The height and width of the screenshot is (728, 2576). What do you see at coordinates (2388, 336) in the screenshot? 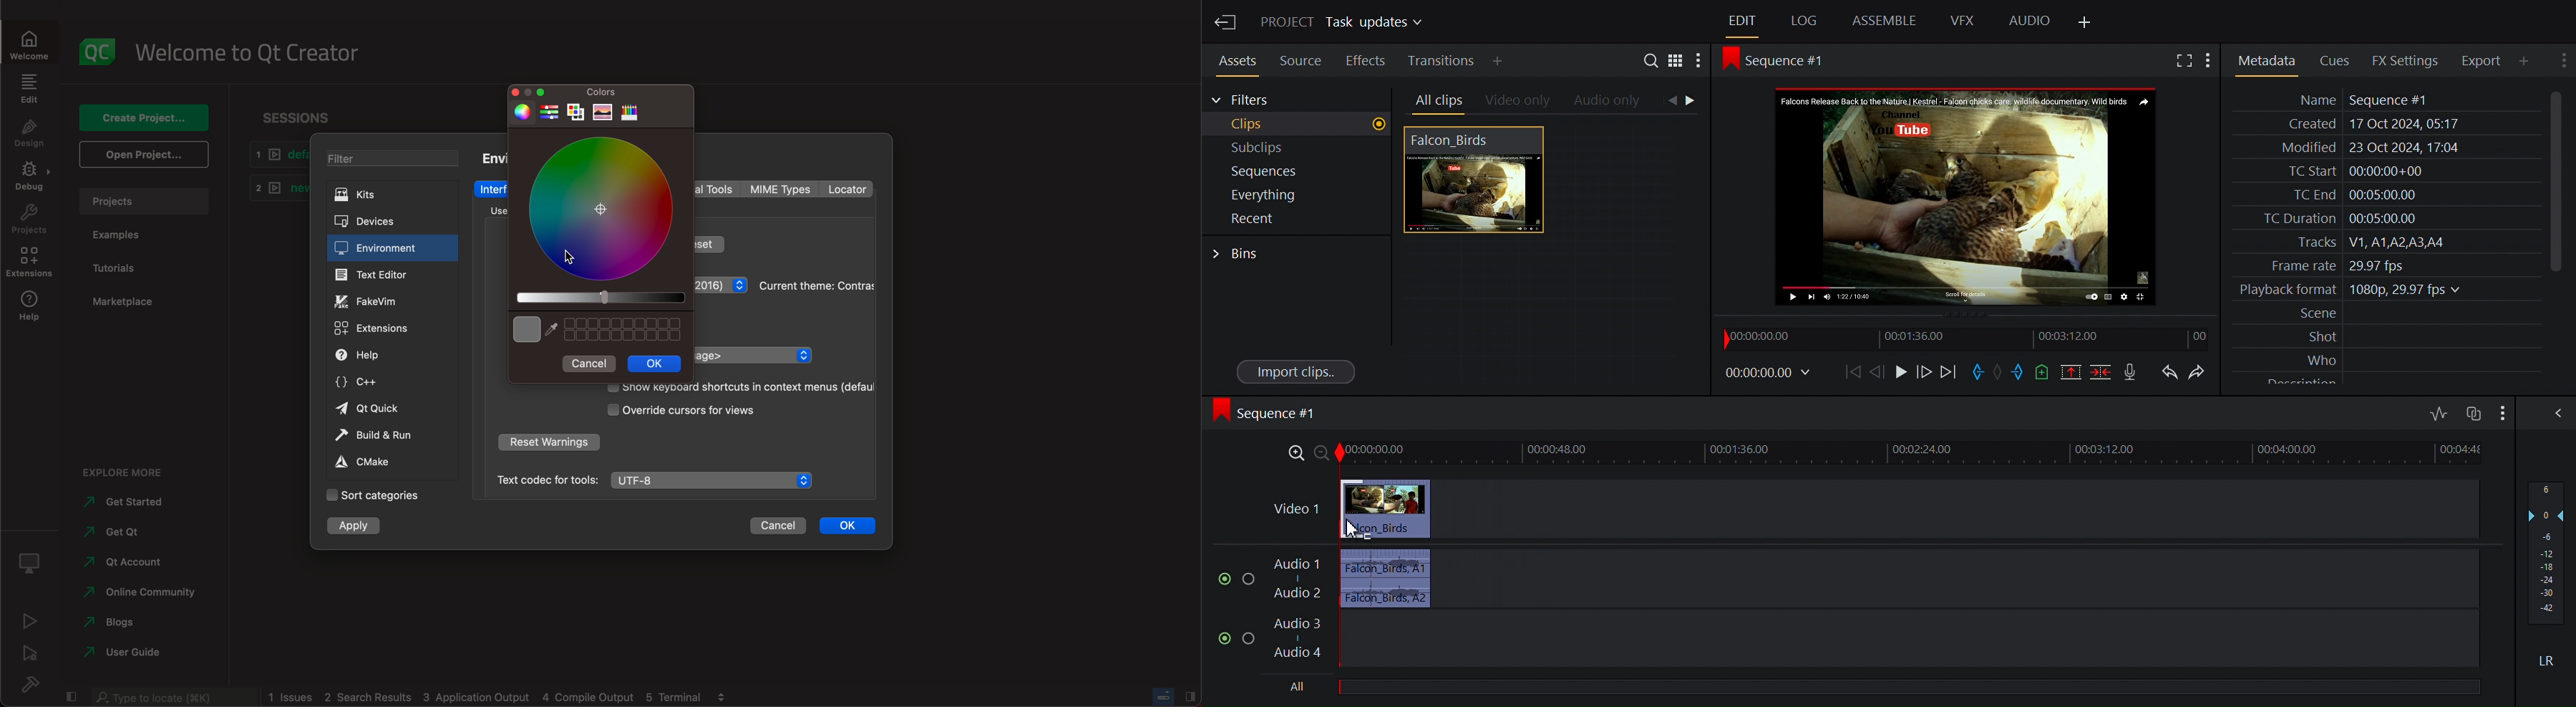
I see `Shot` at bounding box center [2388, 336].